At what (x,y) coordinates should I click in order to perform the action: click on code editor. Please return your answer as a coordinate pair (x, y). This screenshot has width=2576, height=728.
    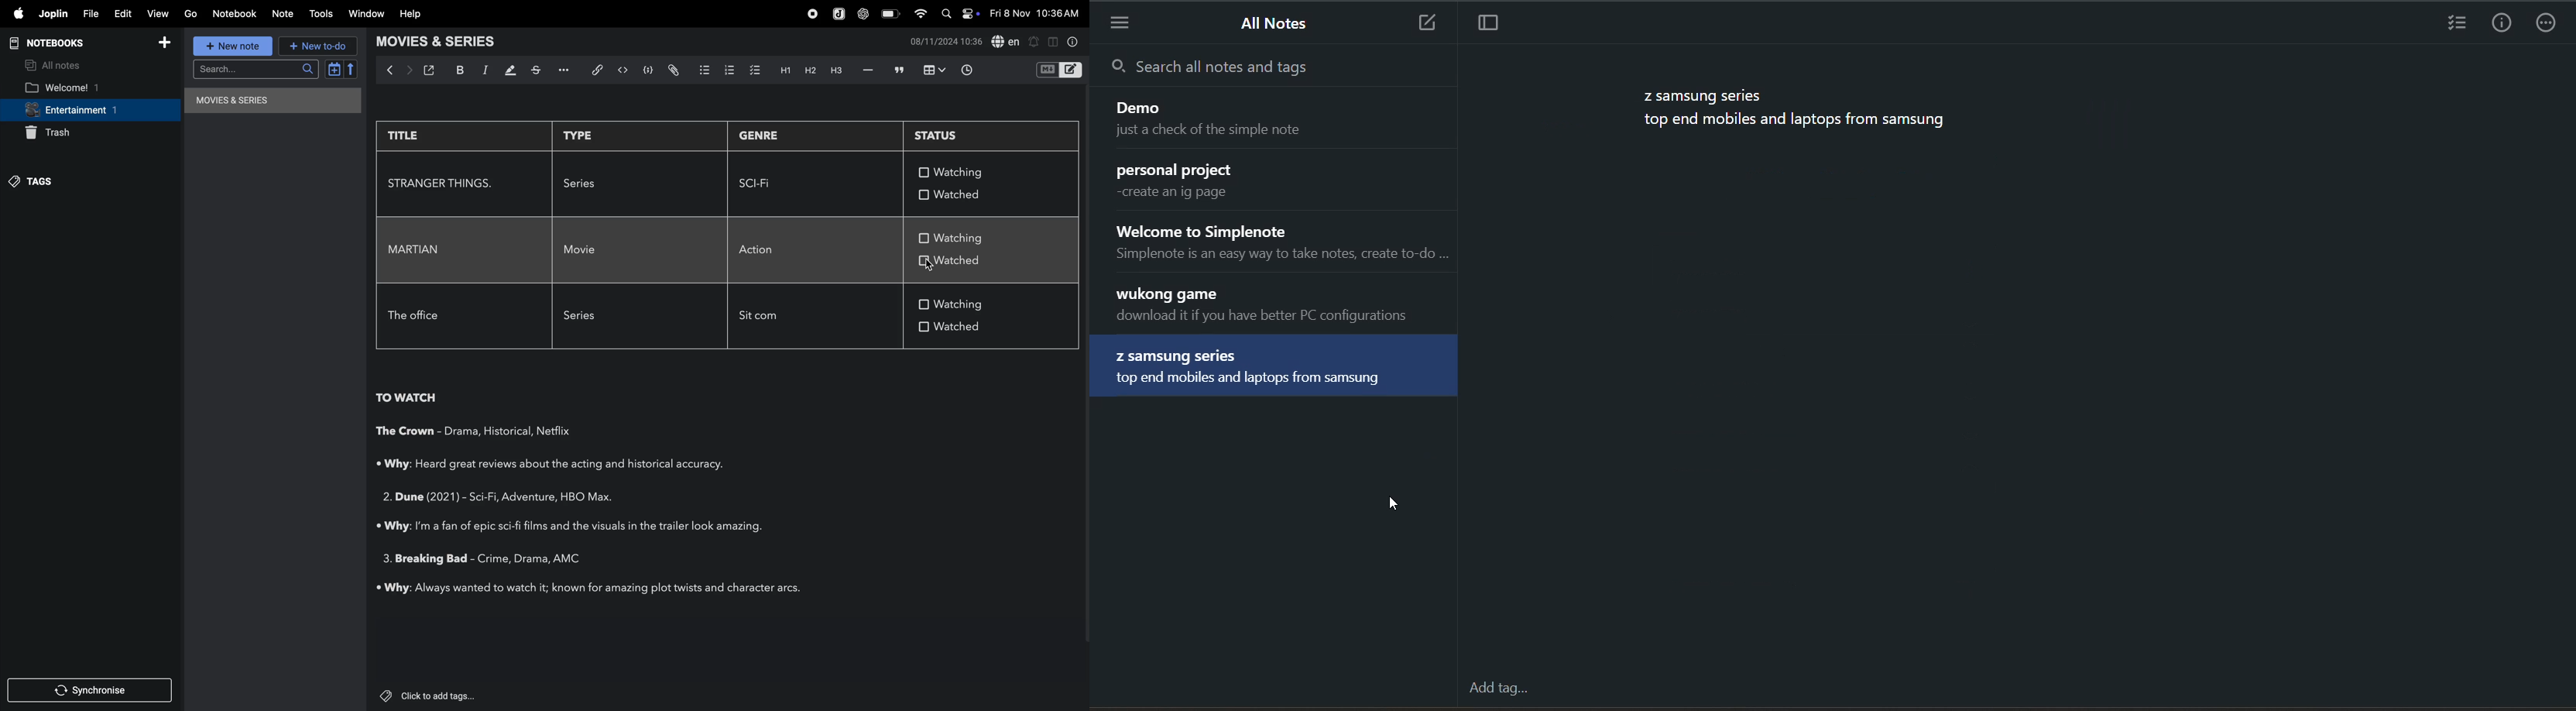
    Looking at the image, I should click on (623, 70).